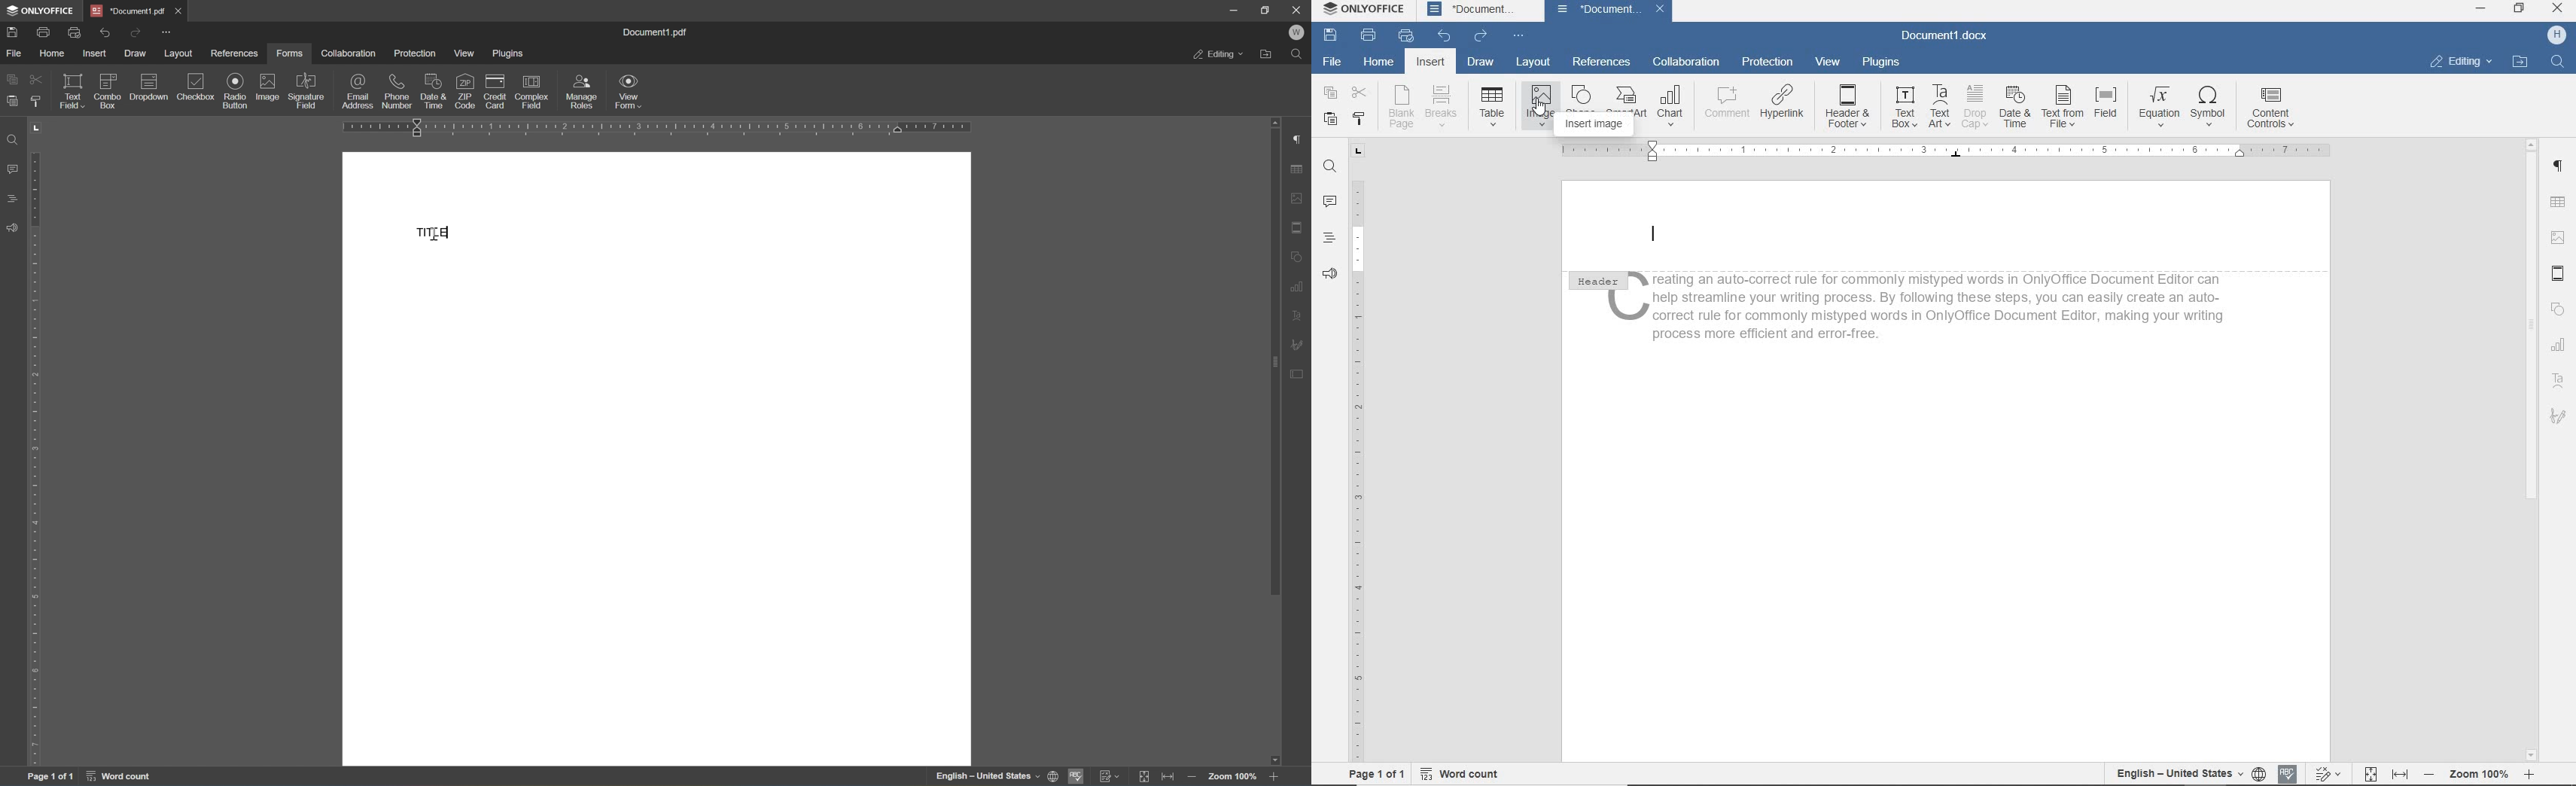 The height and width of the screenshot is (812, 2576). Describe the element at coordinates (1673, 108) in the screenshot. I see `CHART` at that location.